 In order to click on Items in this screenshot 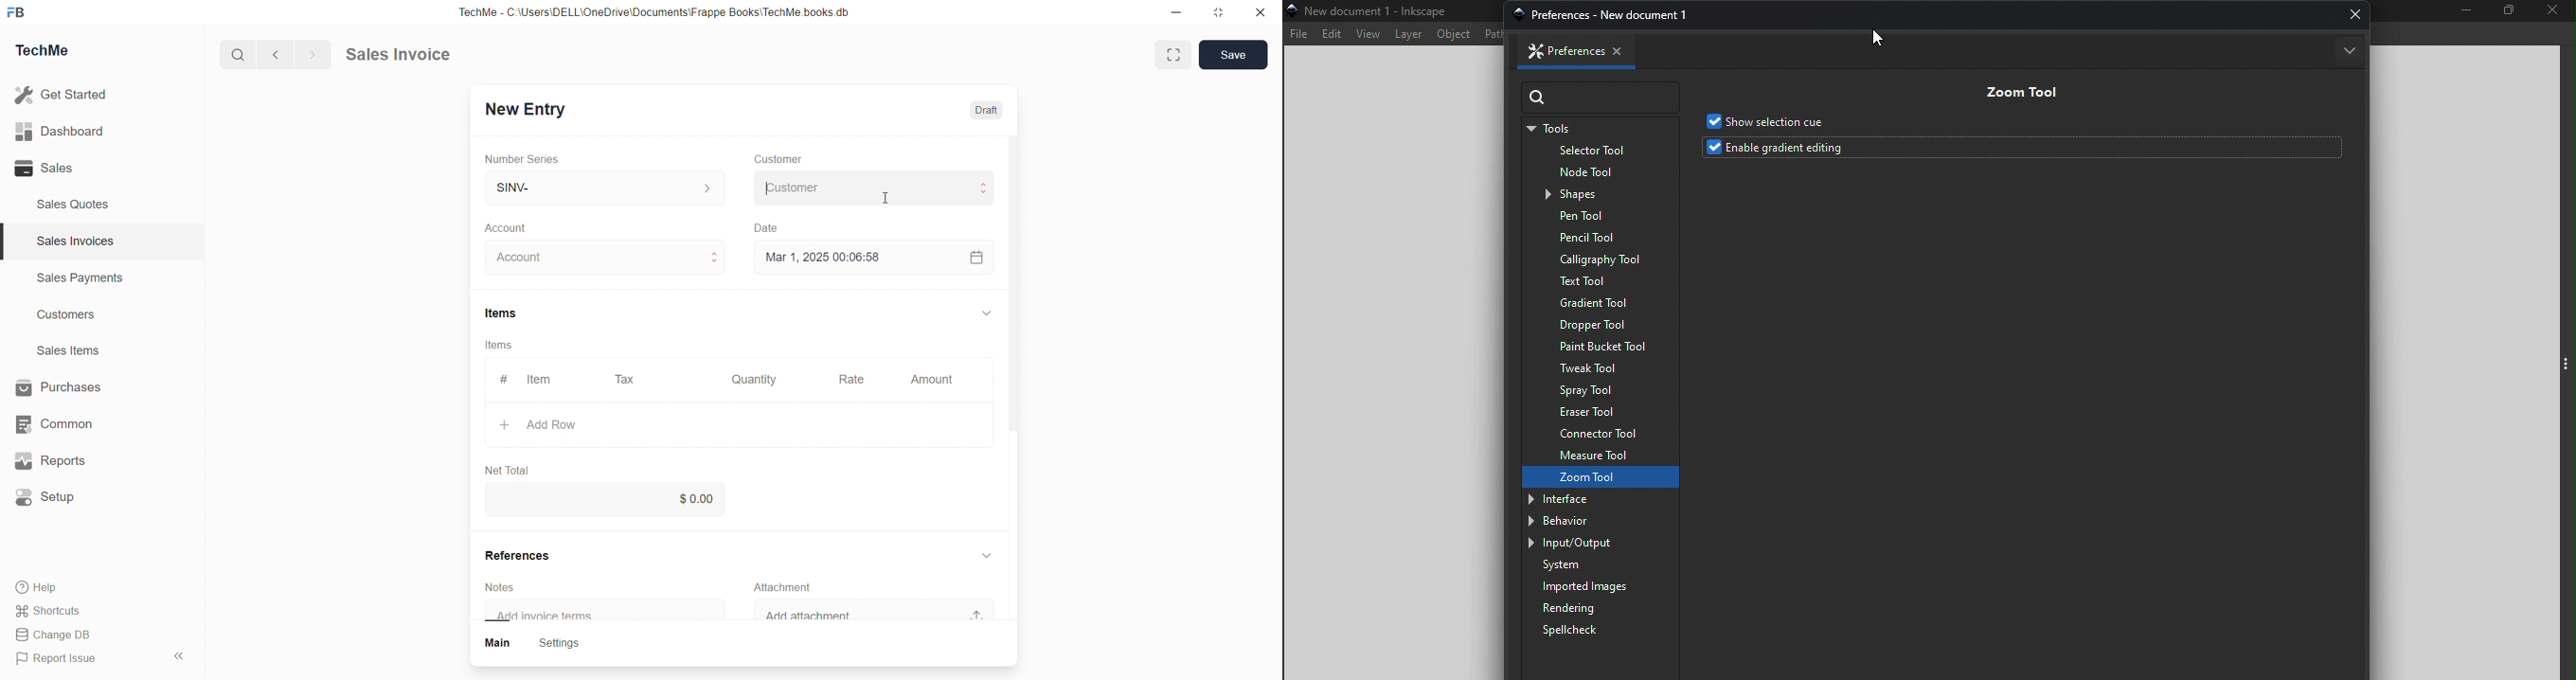, I will do `click(500, 345)`.